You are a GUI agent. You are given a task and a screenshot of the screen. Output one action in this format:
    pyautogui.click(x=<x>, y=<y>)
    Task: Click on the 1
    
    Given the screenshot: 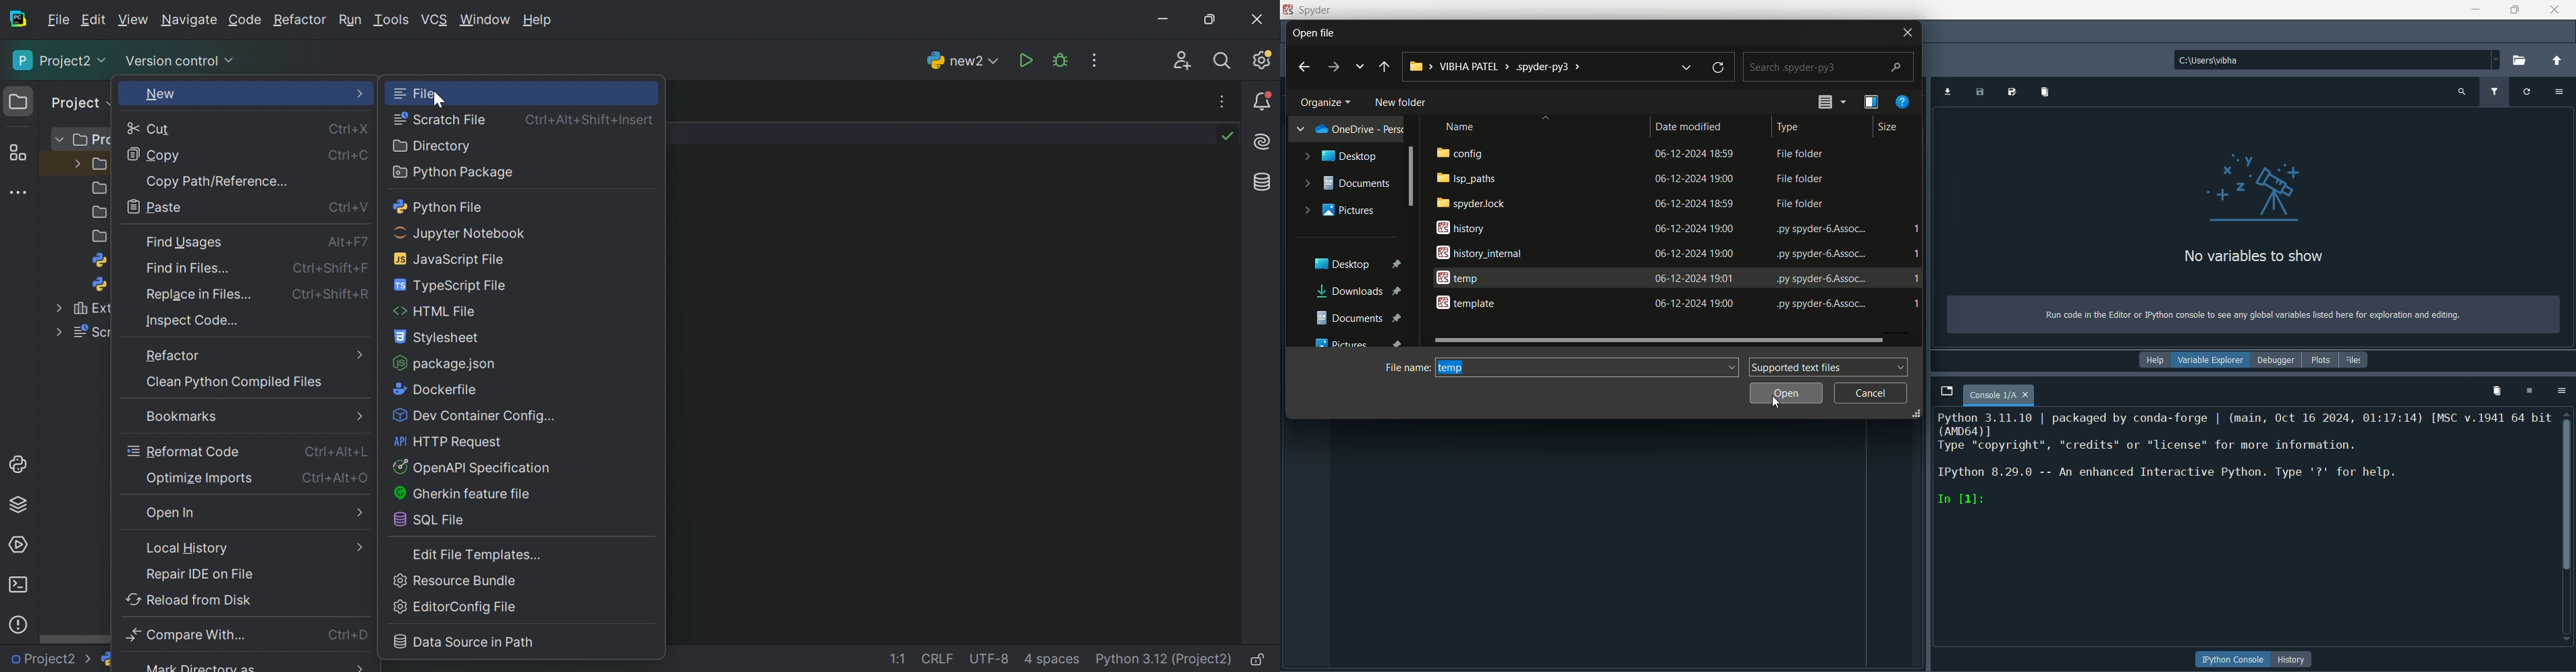 What is the action you would take?
    pyautogui.click(x=1916, y=306)
    